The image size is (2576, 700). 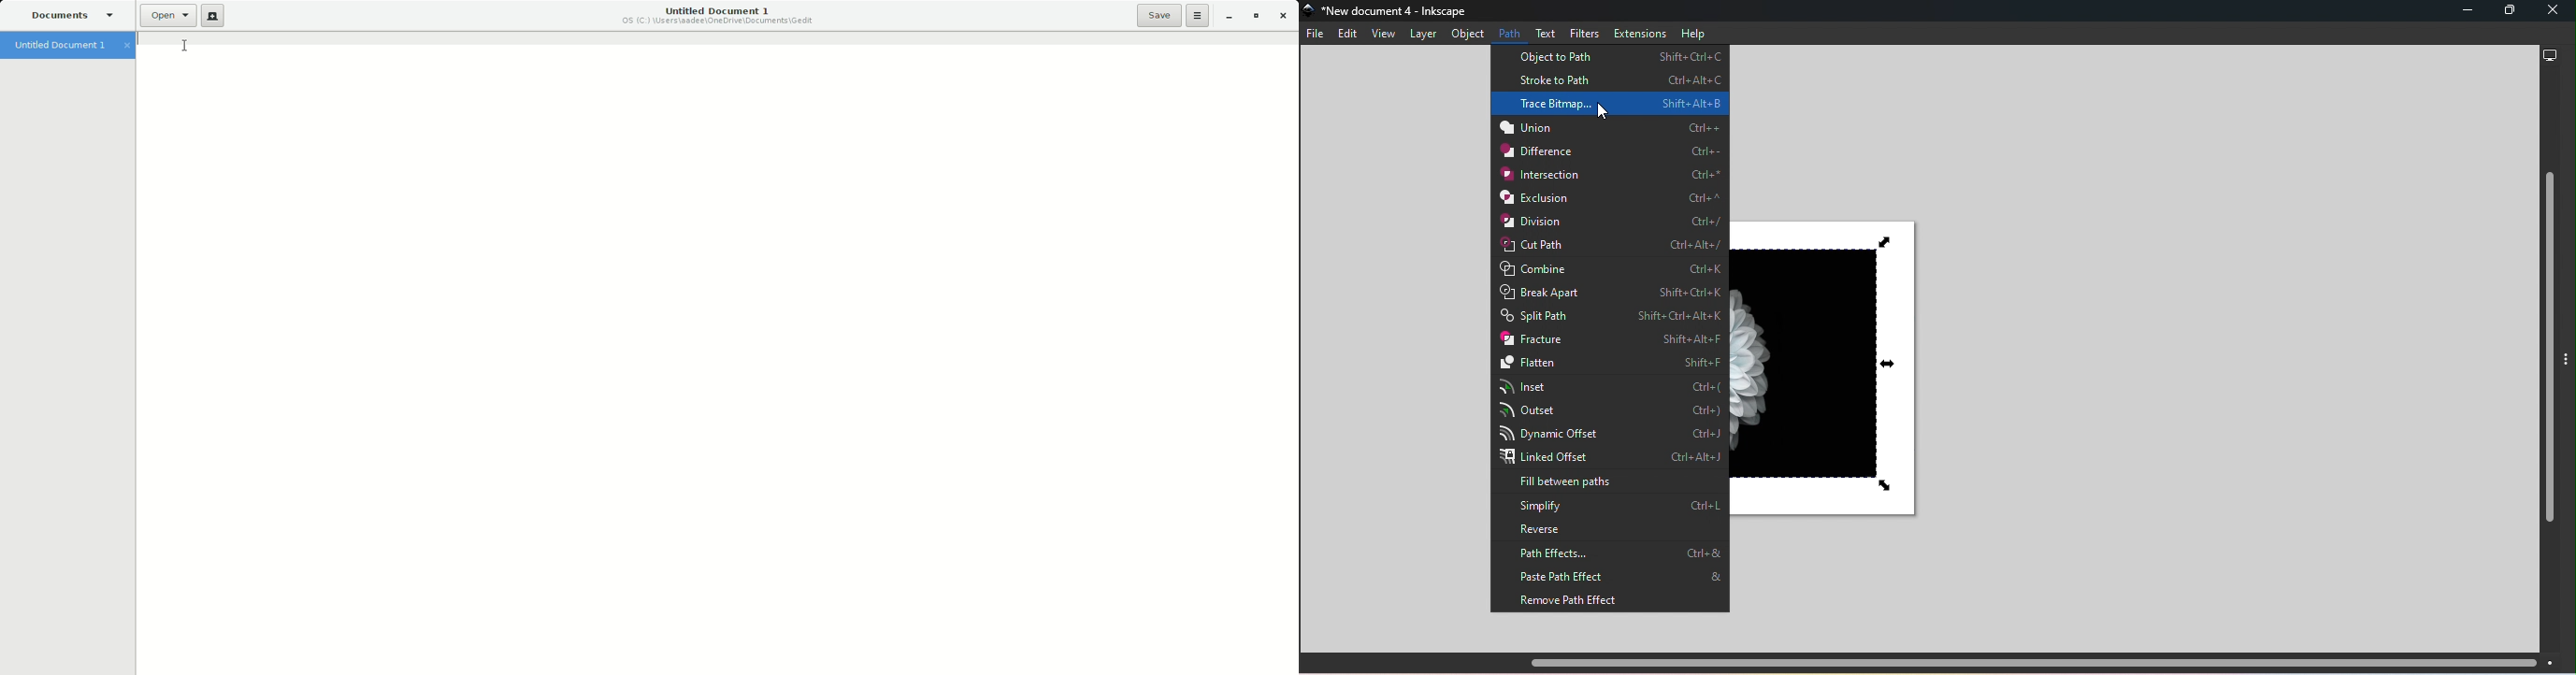 I want to click on Toggle display options, so click(x=2569, y=355).